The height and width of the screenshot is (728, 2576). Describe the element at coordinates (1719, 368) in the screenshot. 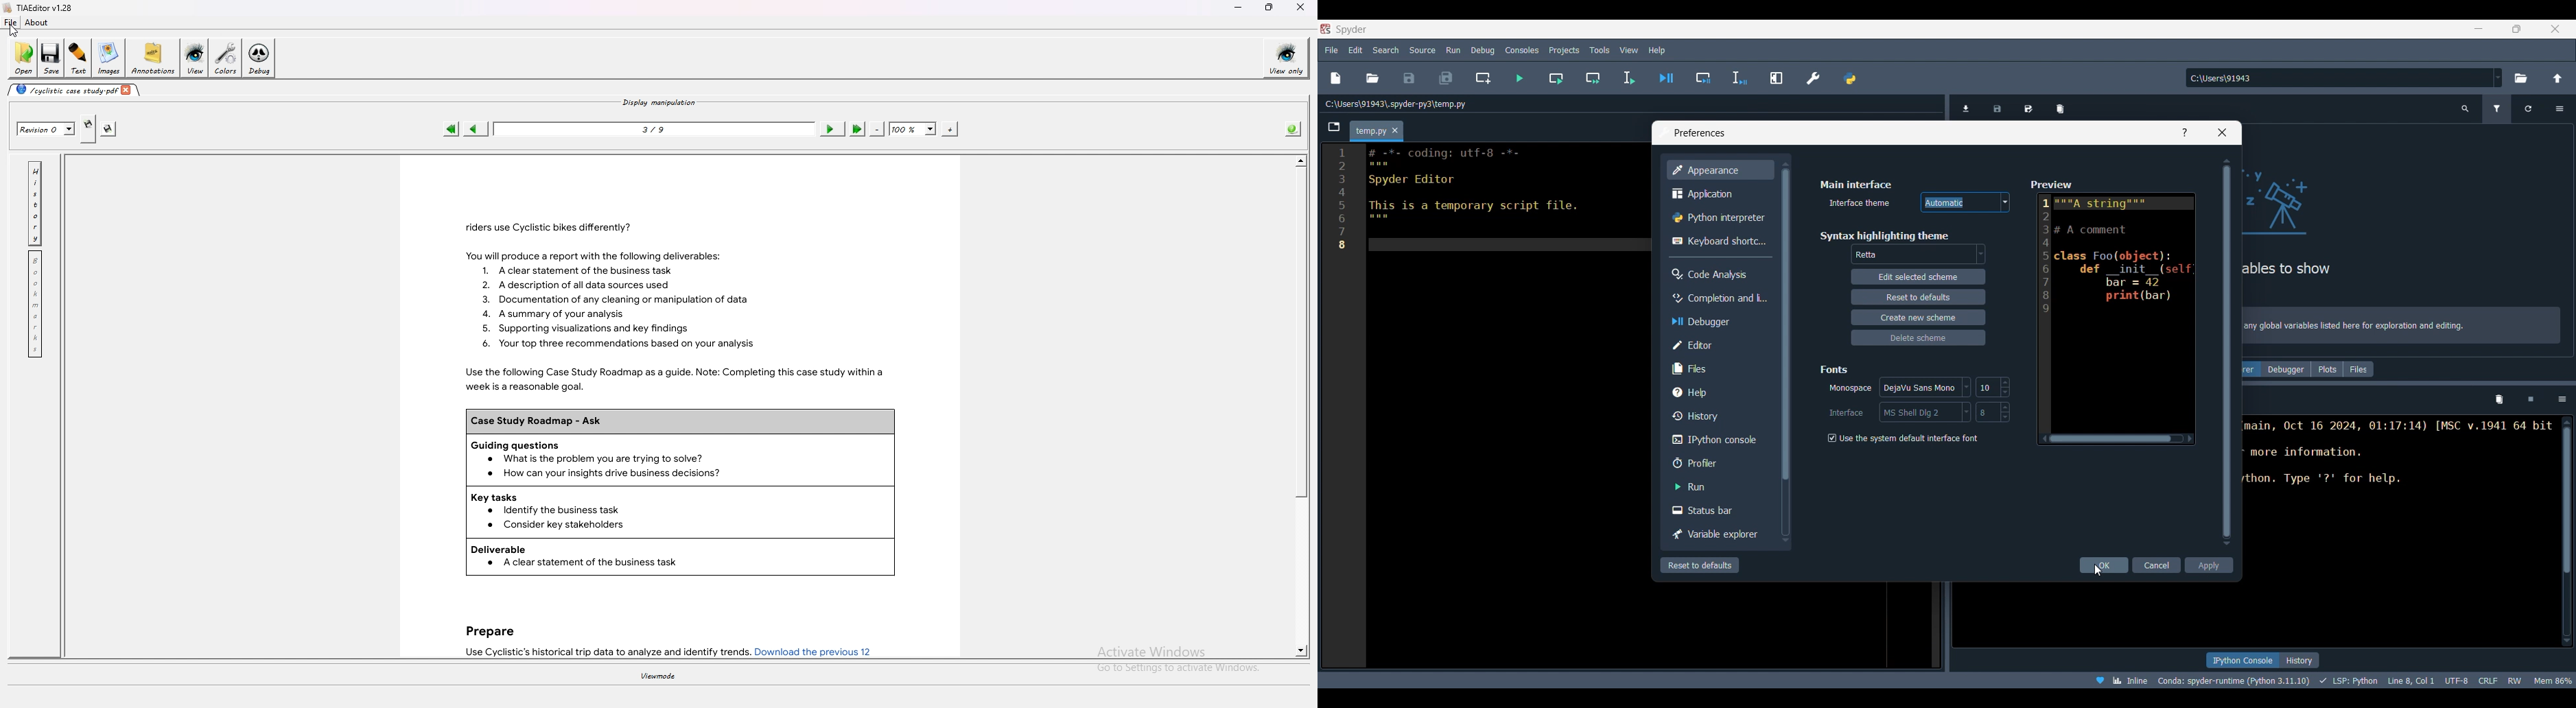

I see `Files` at that location.